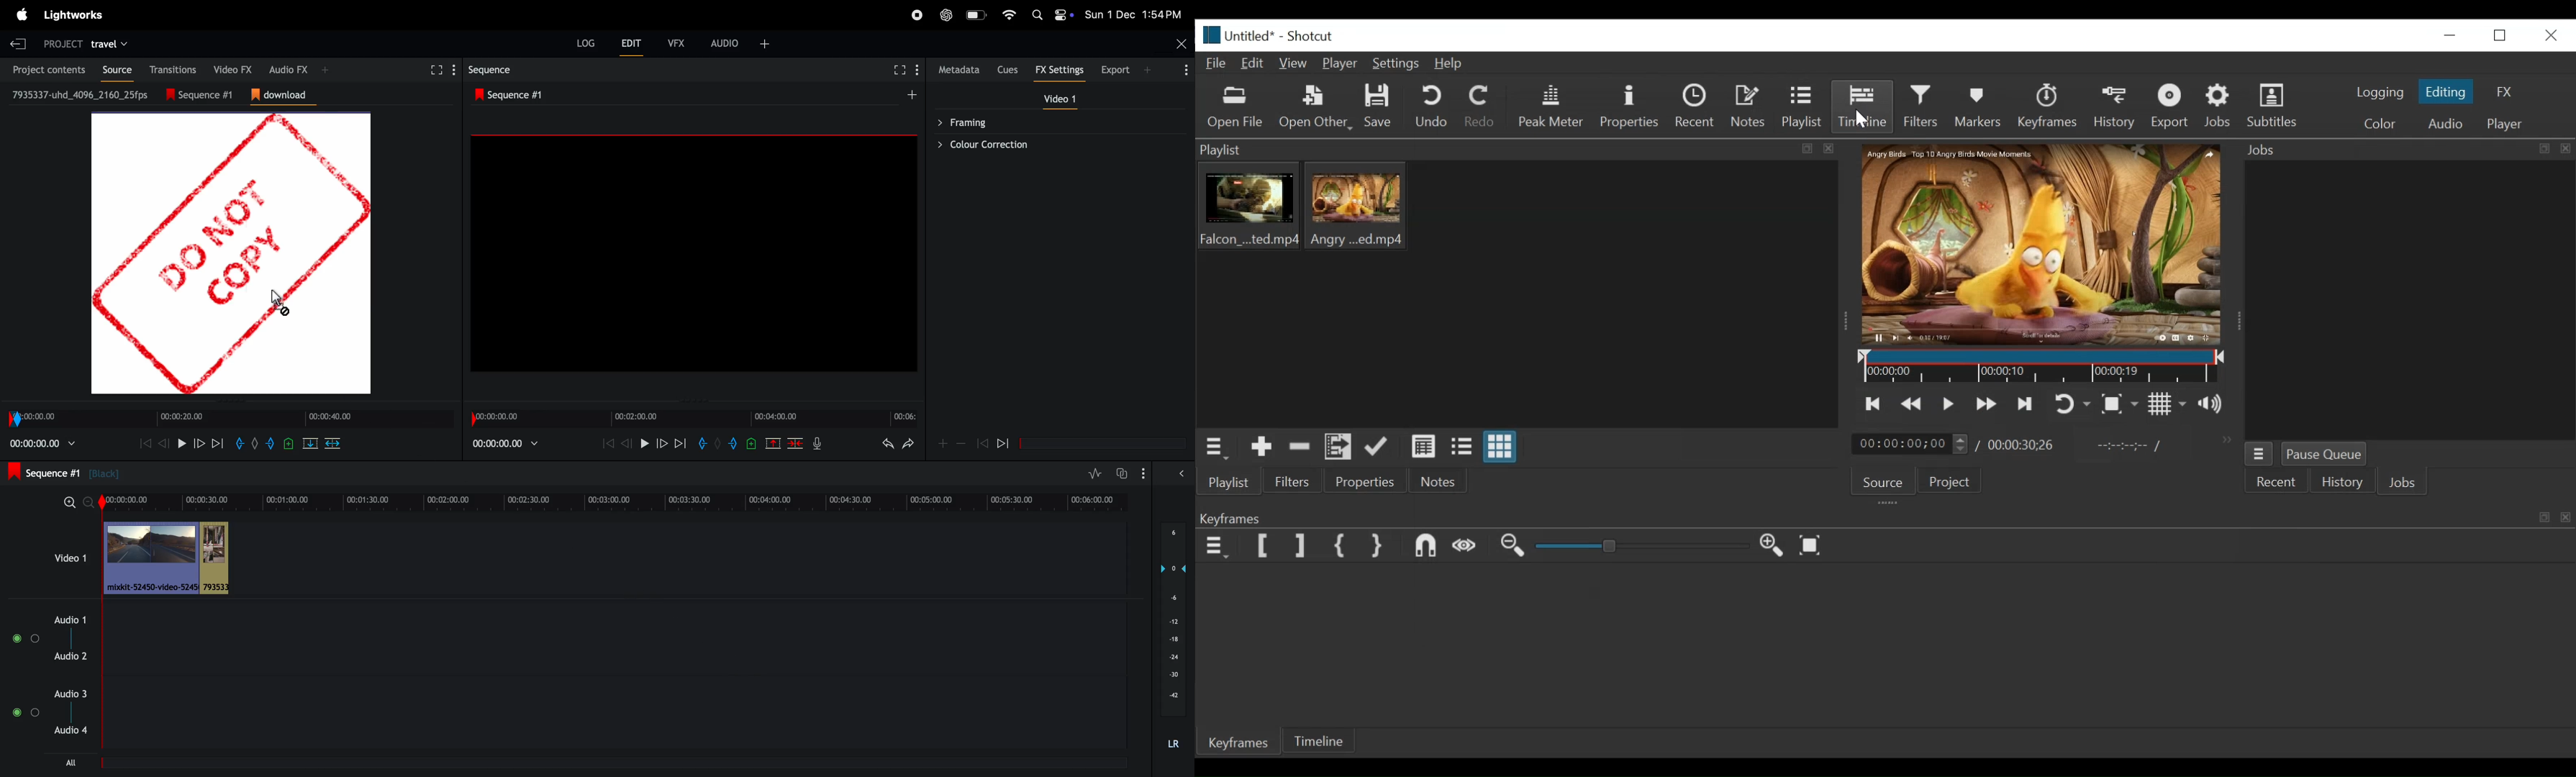  What do you see at coordinates (1342, 547) in the screenshot?
I see `Set First Simple Keyframe` at bounding box center [1342, 547].